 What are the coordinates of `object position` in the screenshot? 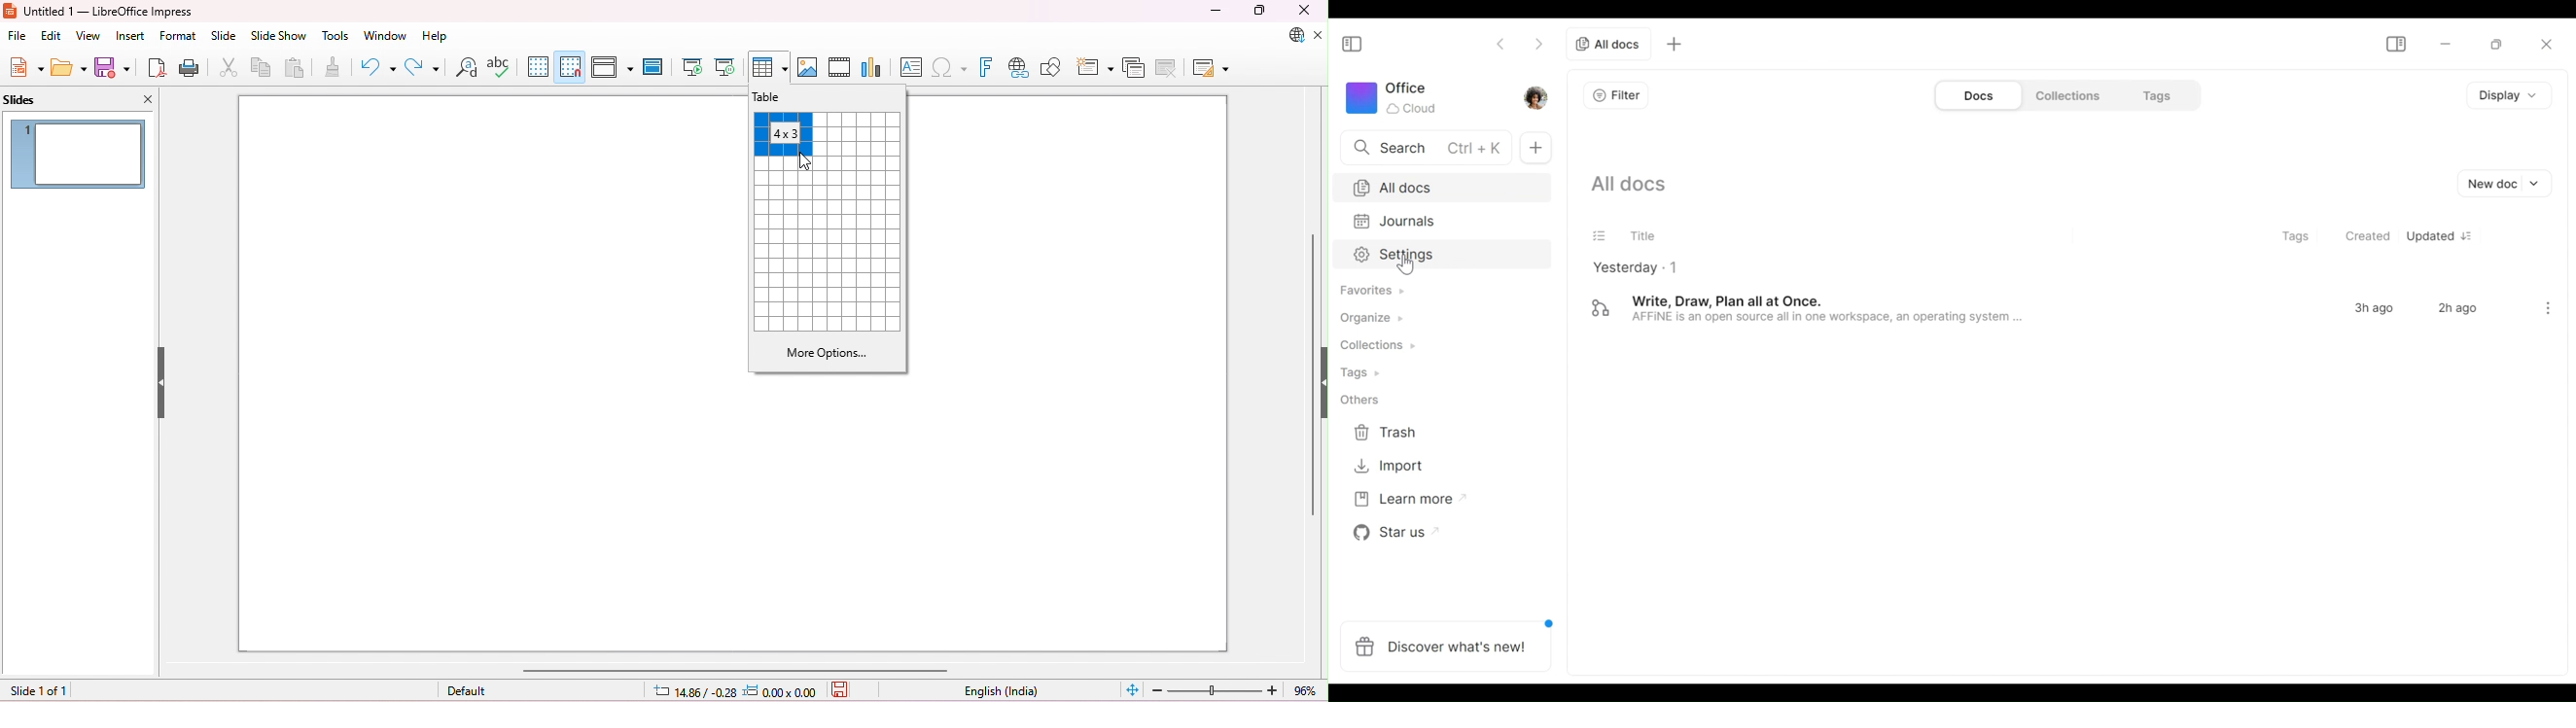 It's located at (782, 690).